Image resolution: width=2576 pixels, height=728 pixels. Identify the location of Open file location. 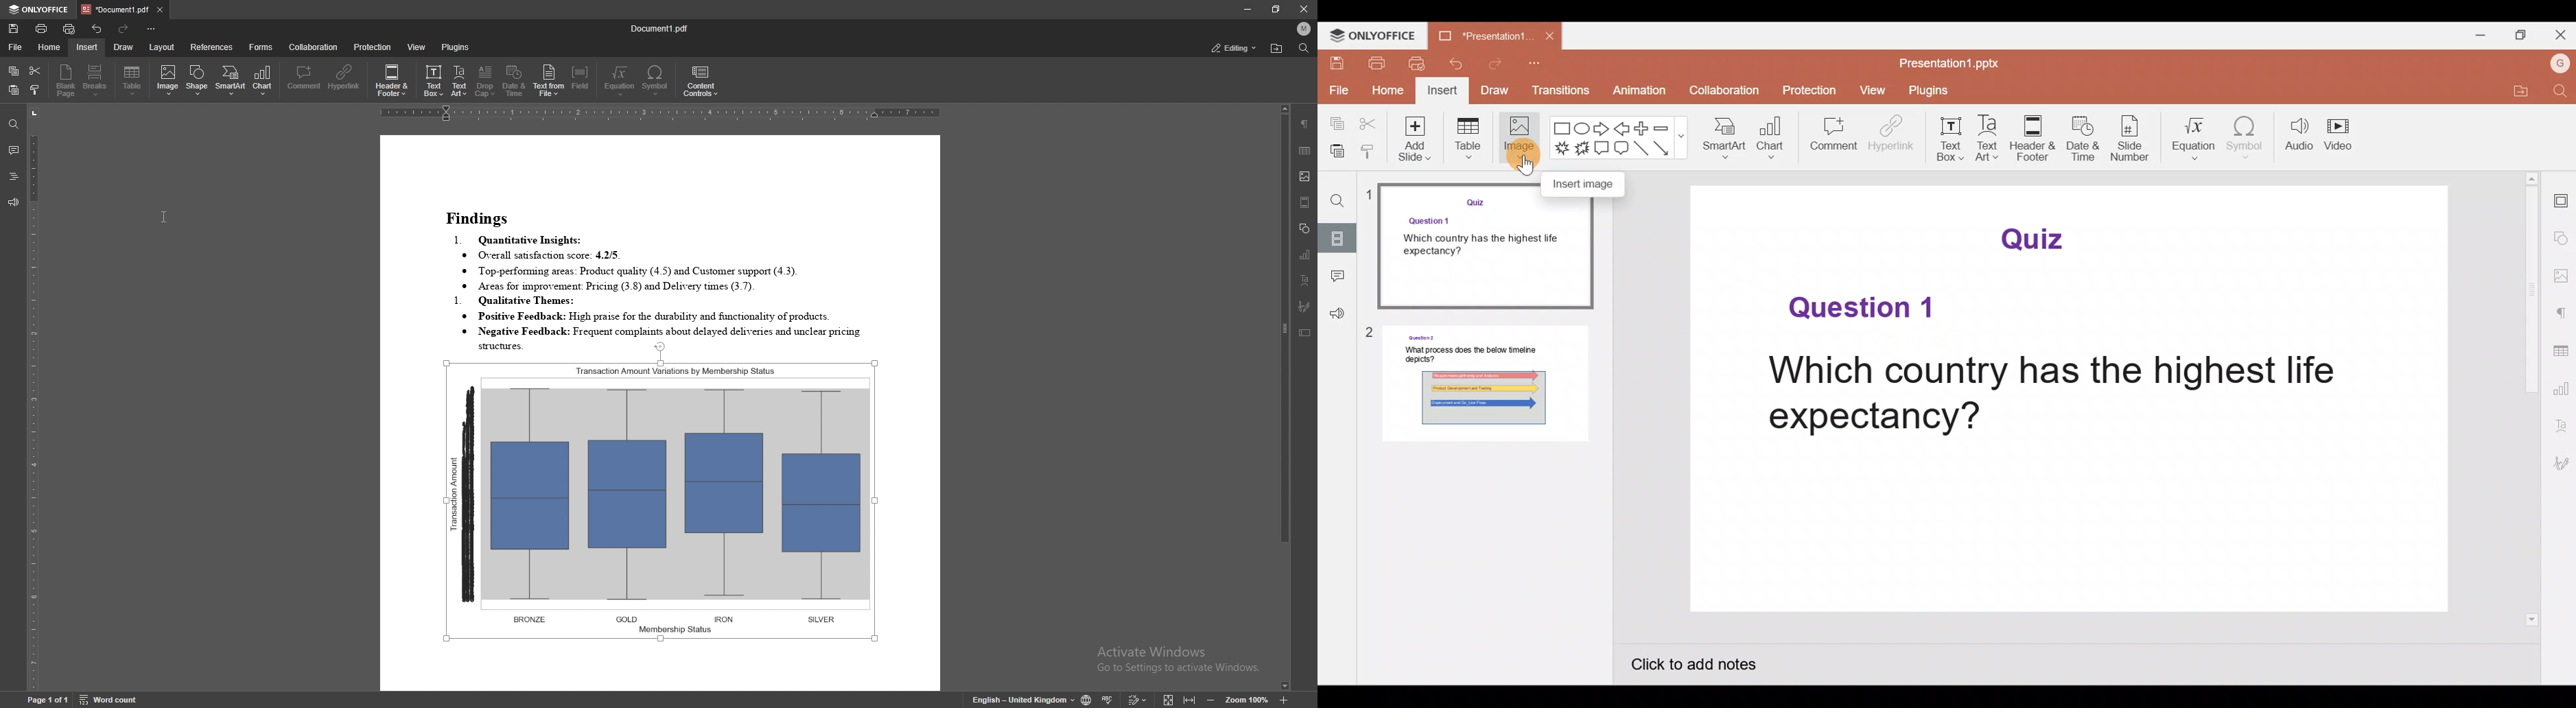
(2519, 94).